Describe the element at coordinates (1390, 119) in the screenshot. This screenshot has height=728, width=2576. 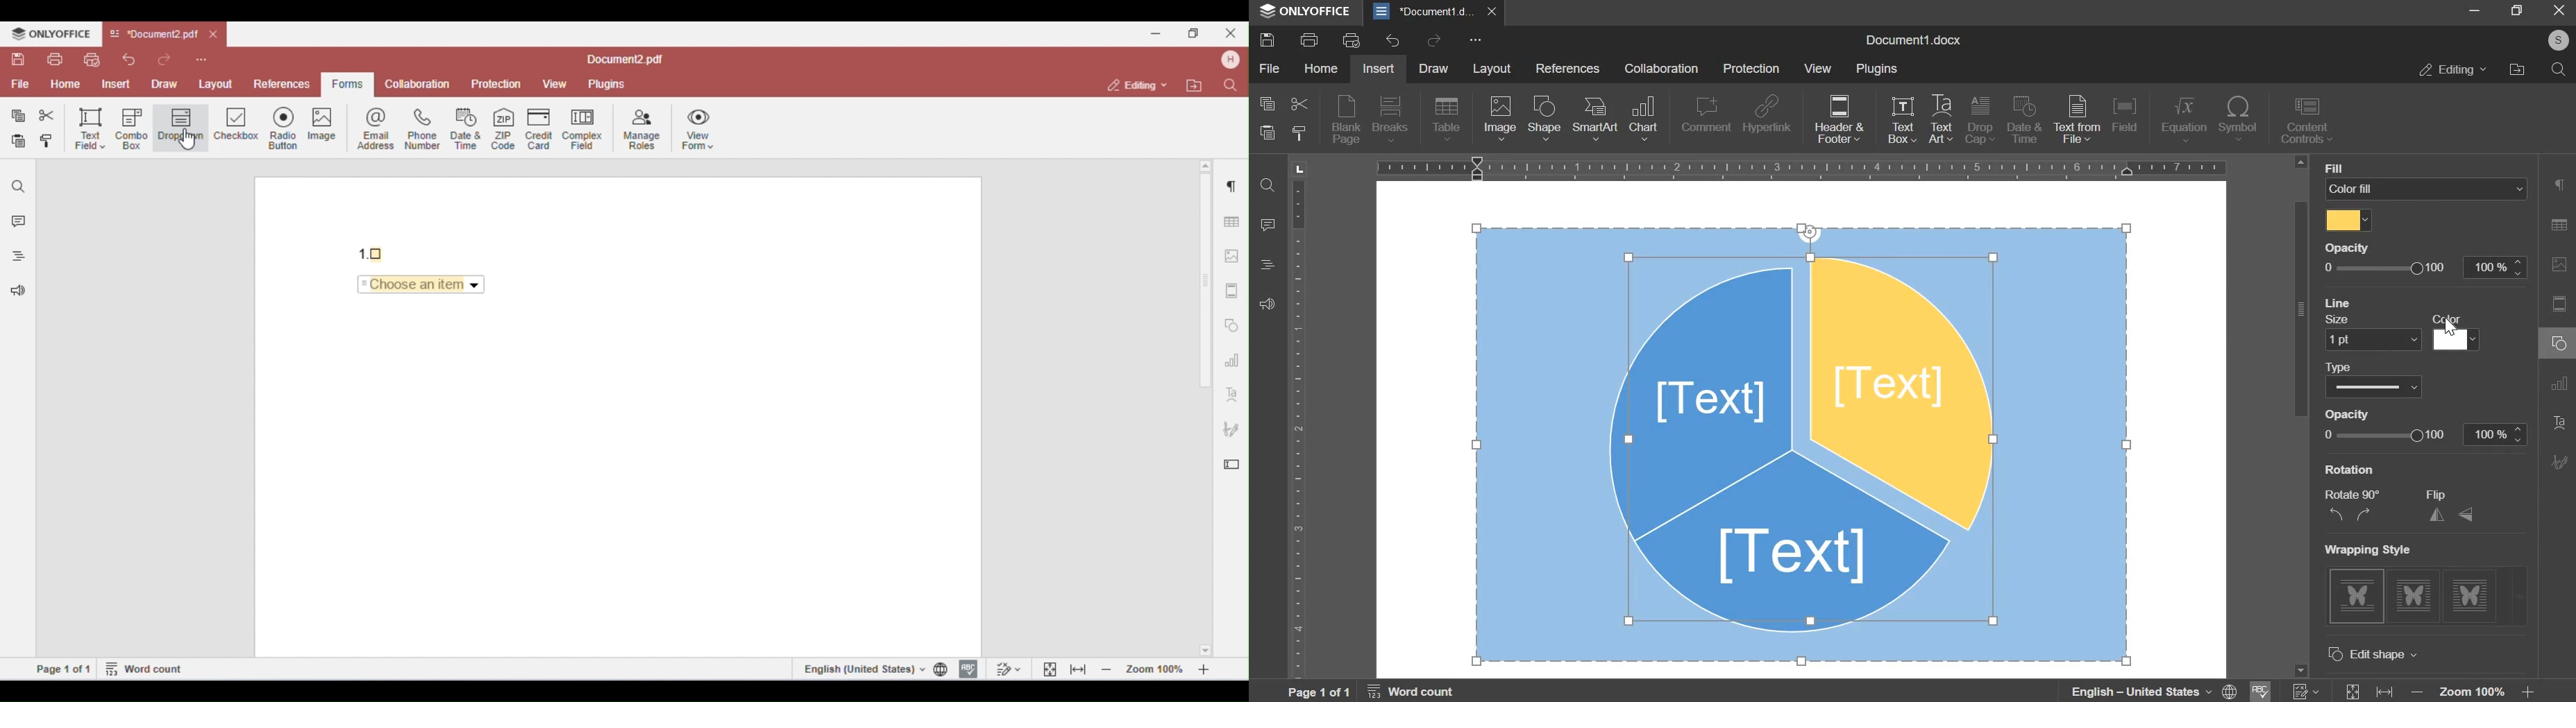
I see `breaks` at that location.